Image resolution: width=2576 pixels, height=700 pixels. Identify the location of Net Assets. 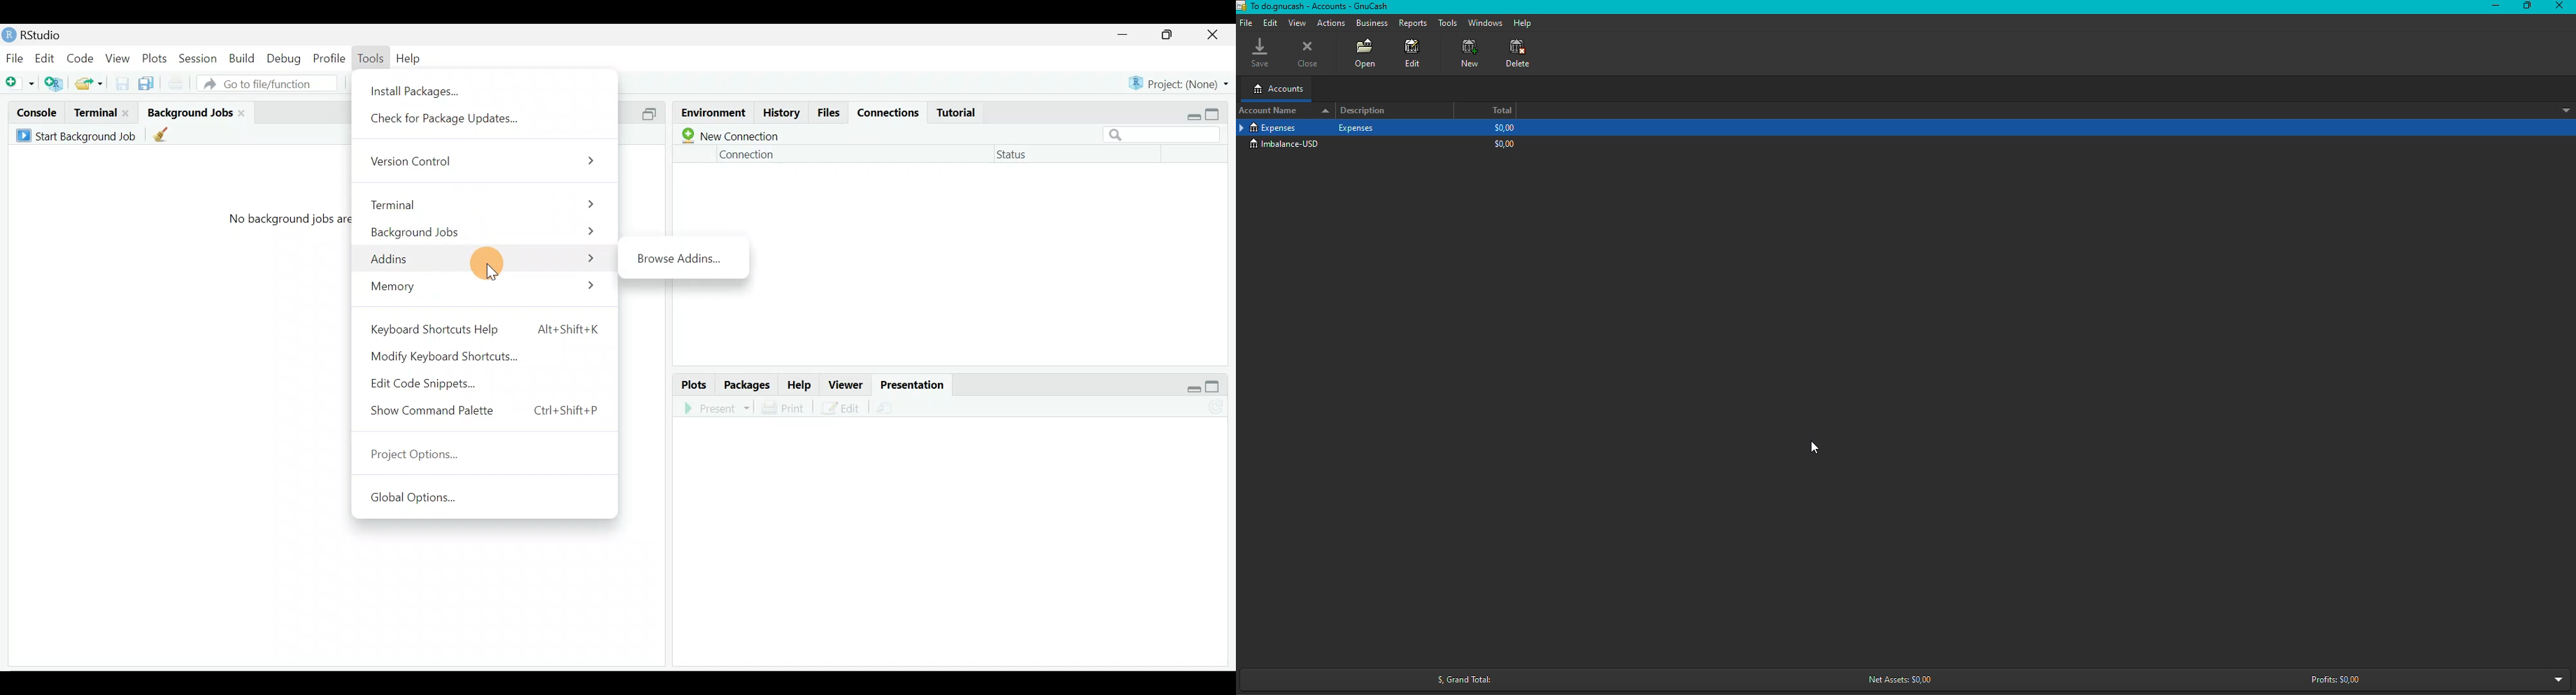
(1901, 677).